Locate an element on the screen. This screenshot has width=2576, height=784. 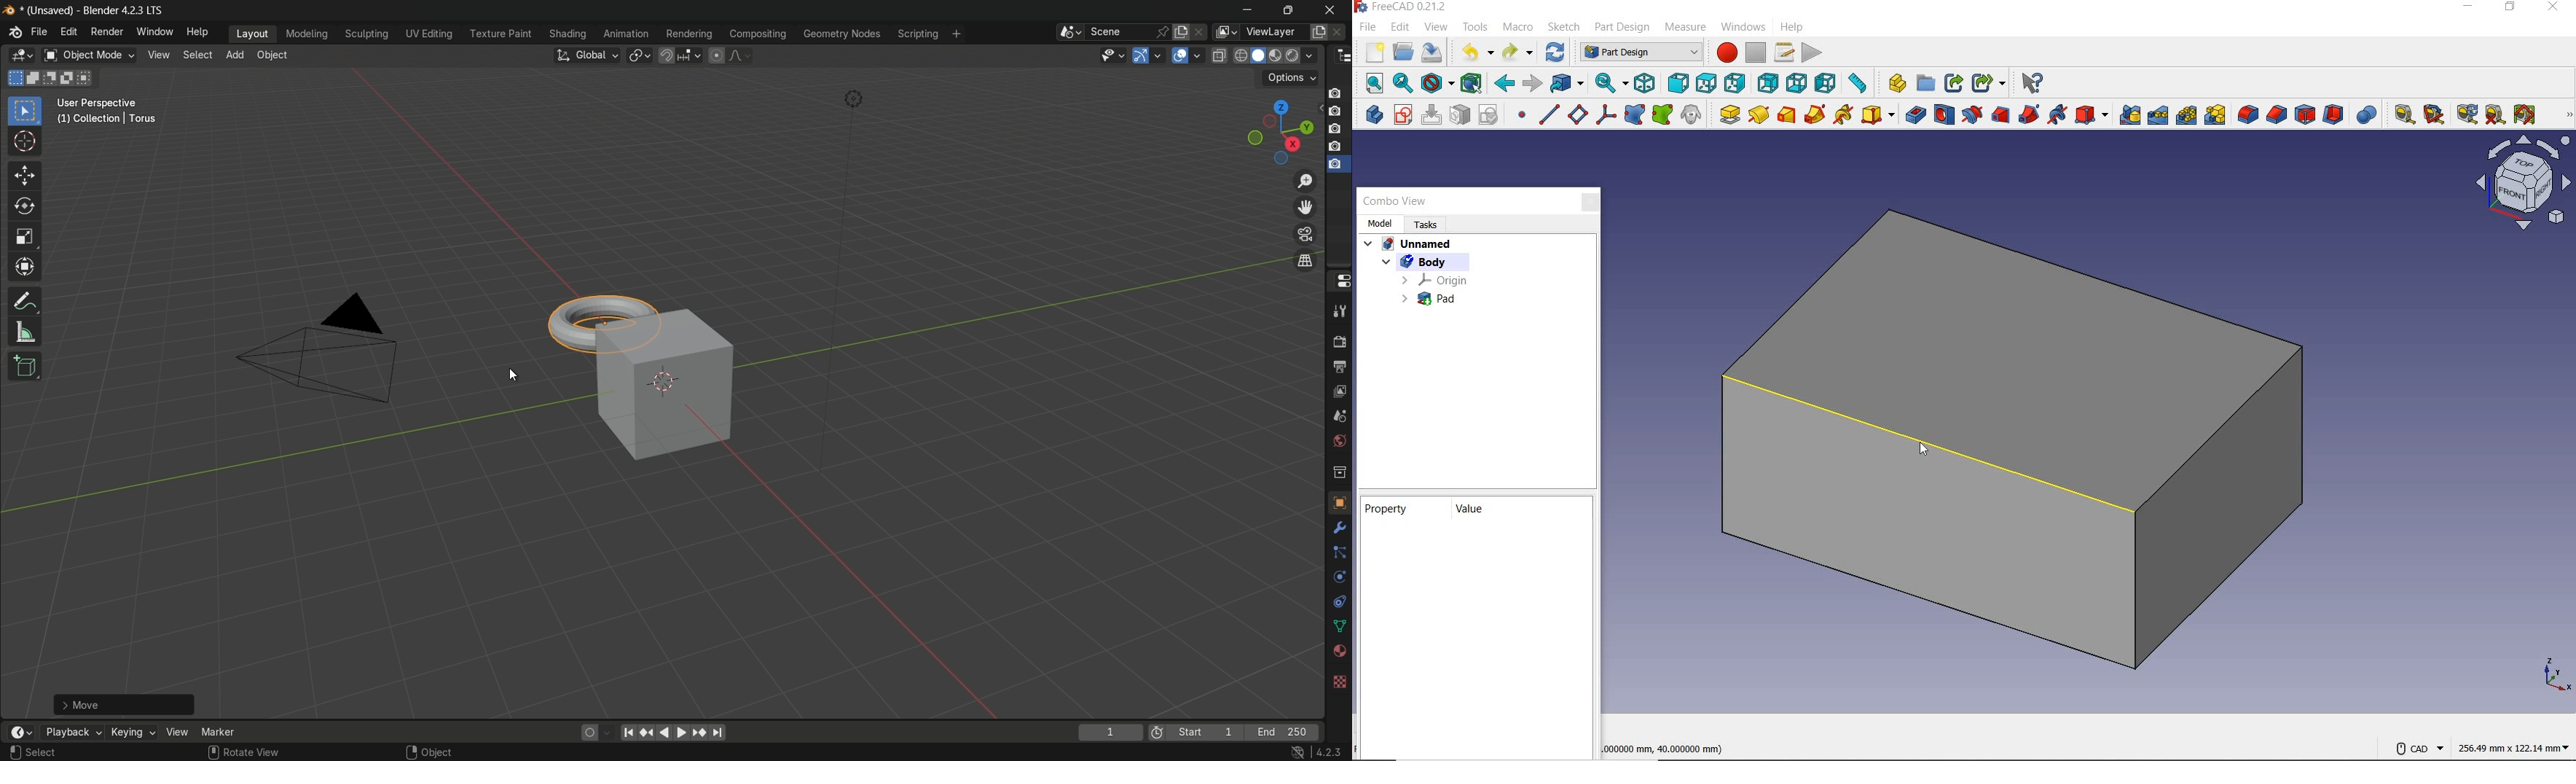
Boolean operation is located at coordinates (2368, 114).